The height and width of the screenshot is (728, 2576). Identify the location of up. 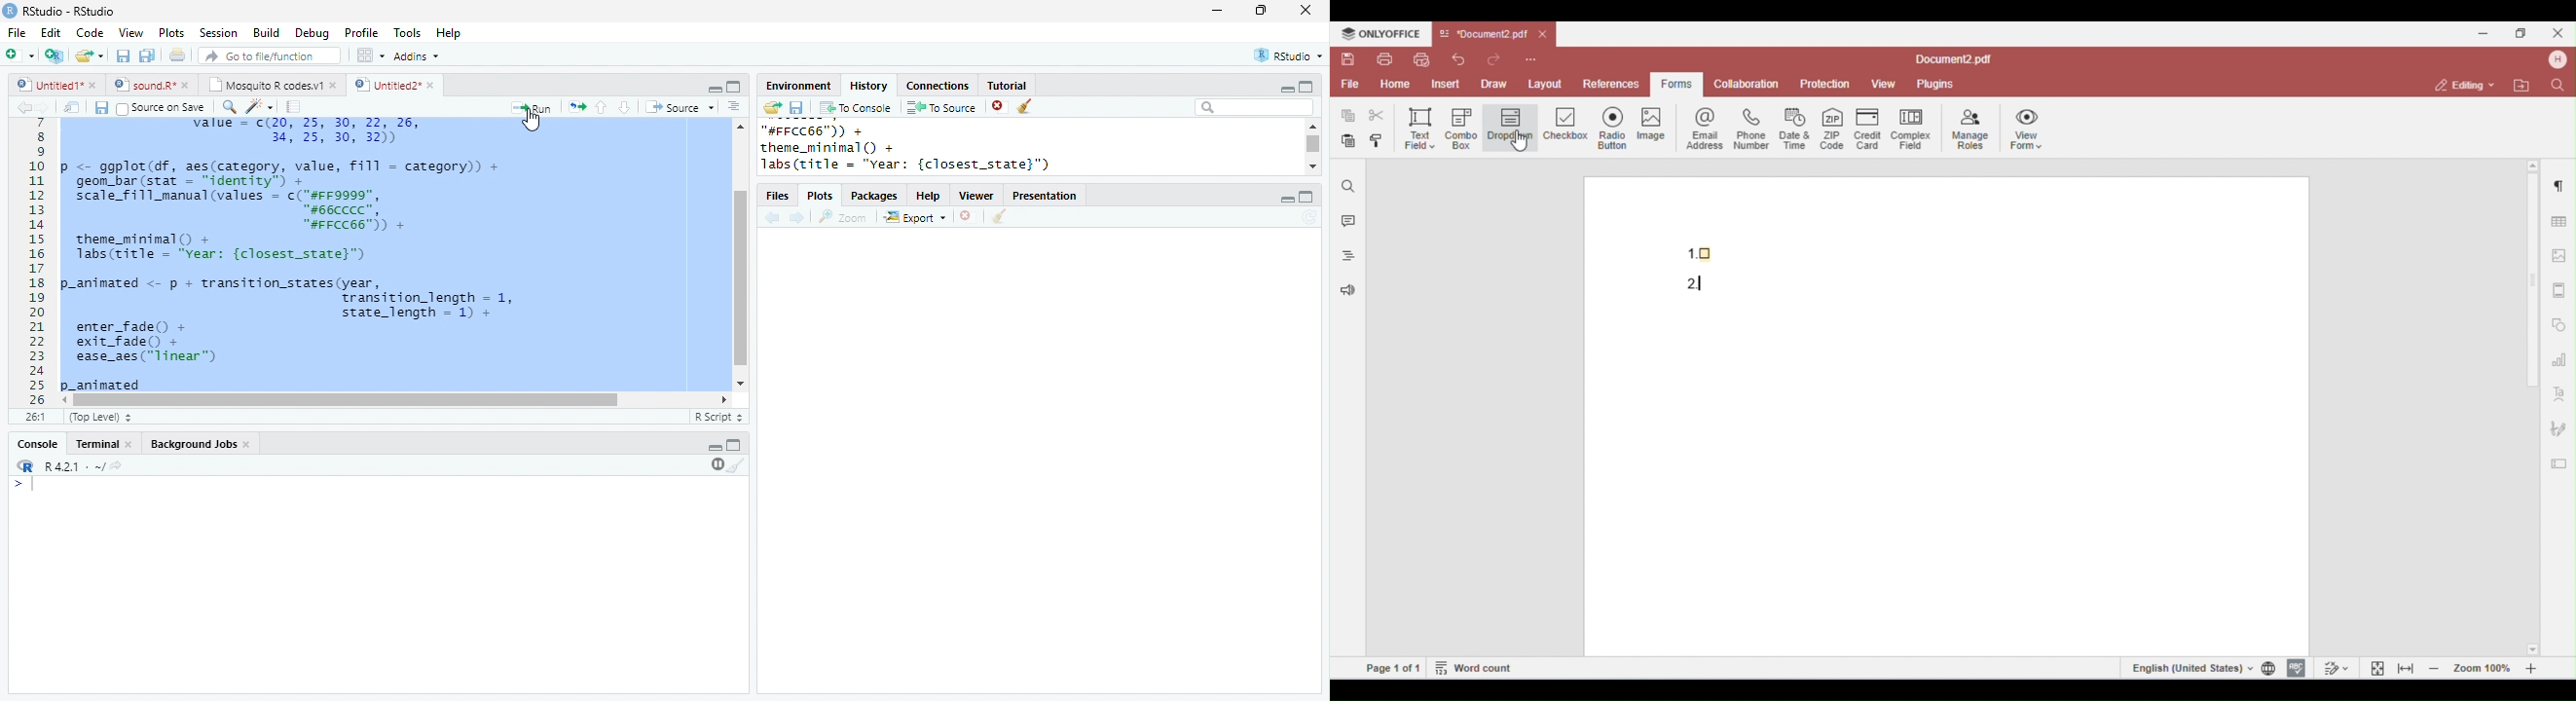
(602, 108).